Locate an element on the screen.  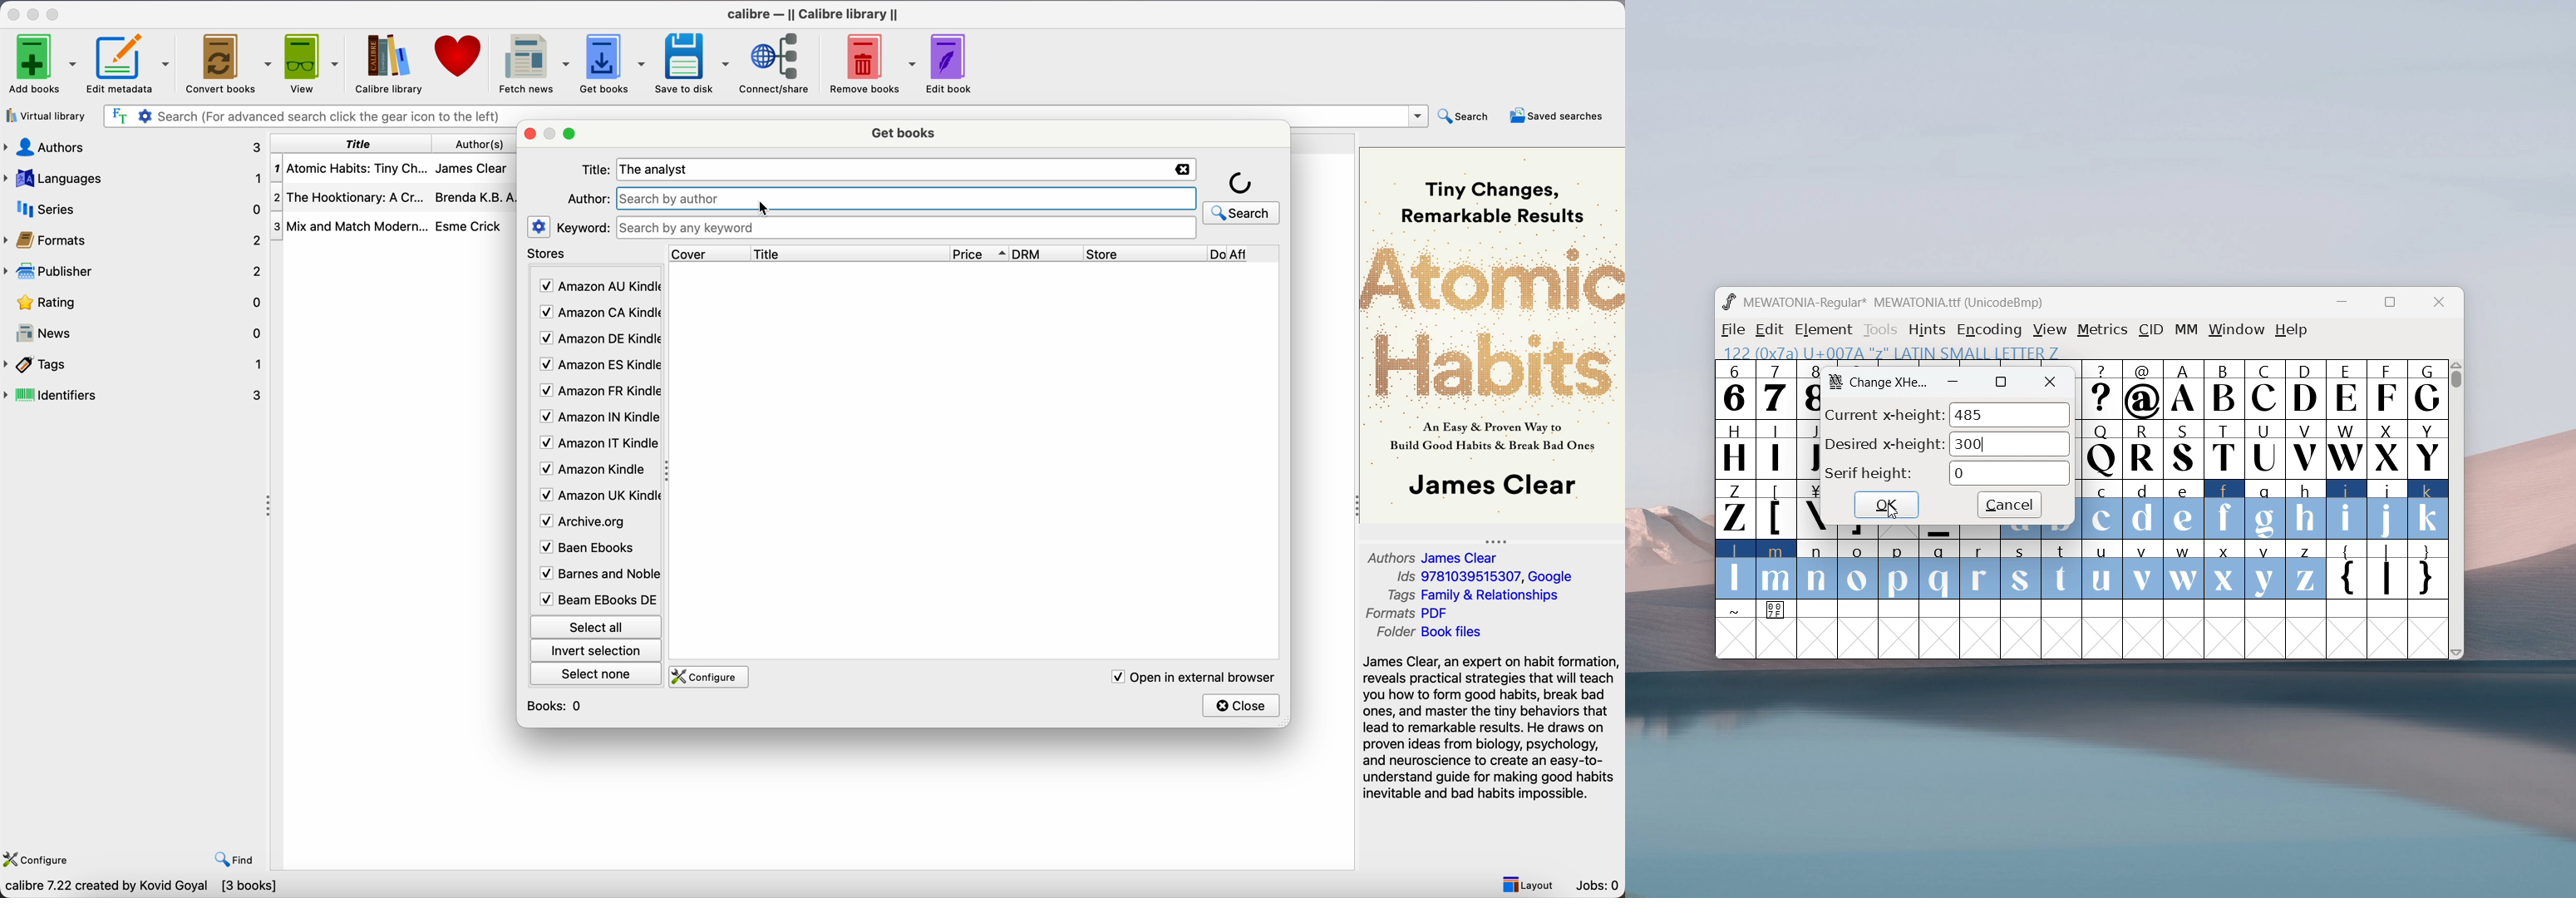
k is located at coordinates (2429, 510).